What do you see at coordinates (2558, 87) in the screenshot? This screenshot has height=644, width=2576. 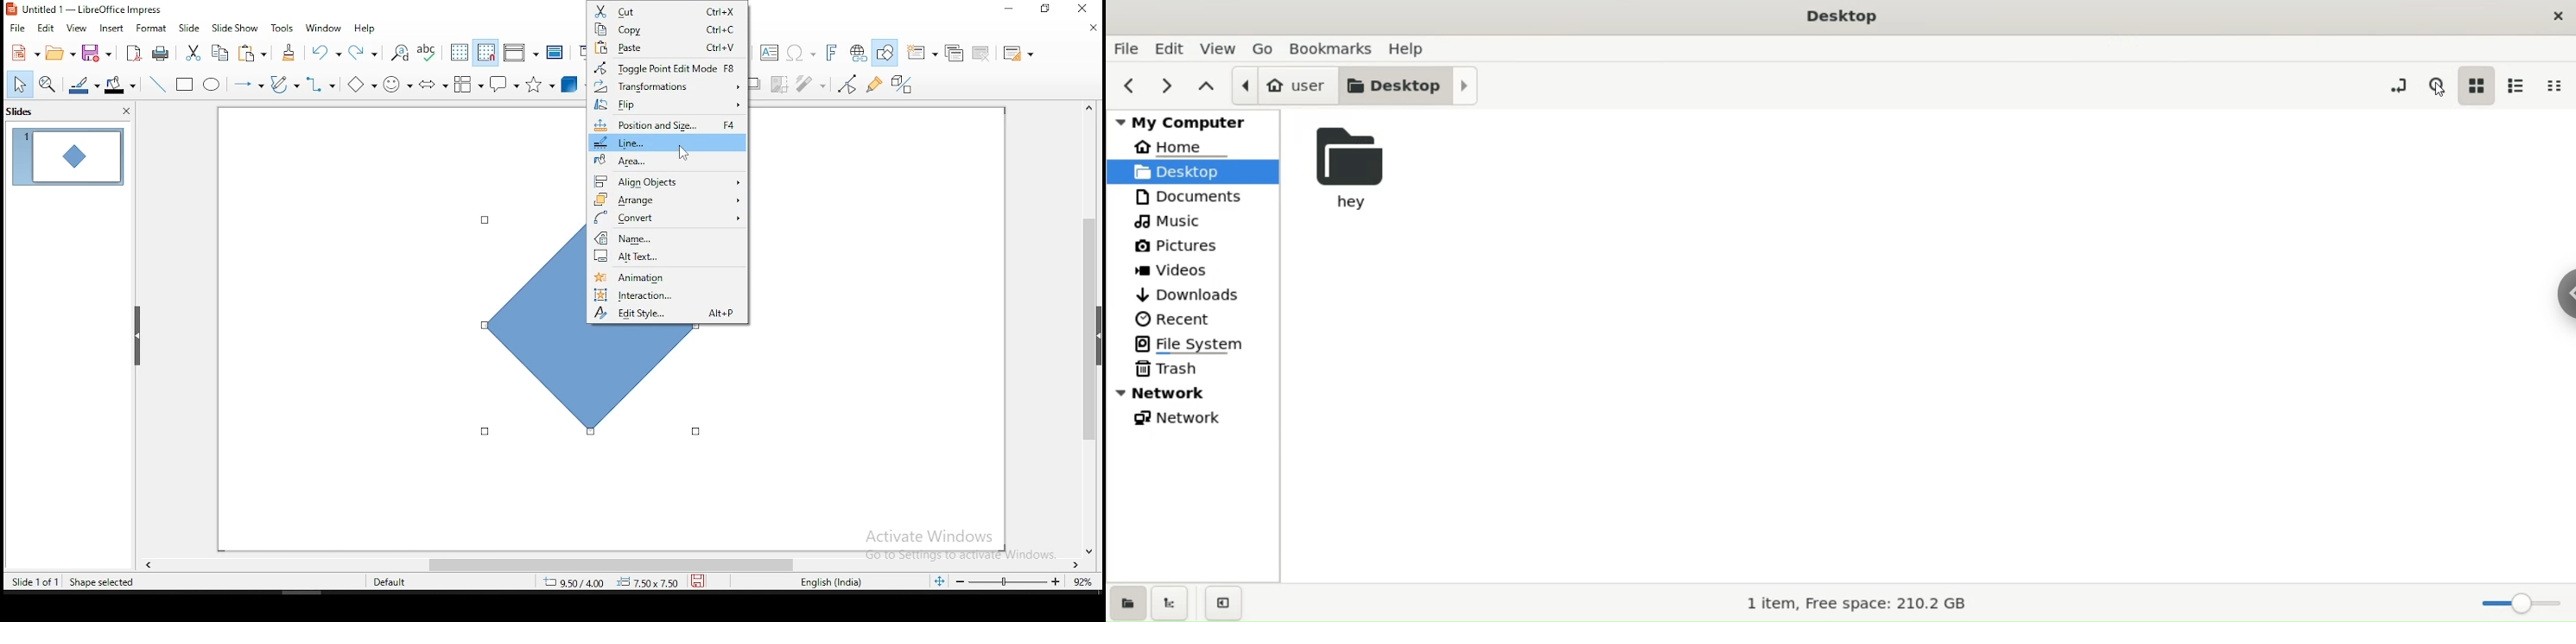 I see `compact view` at bounding box center [2558, 87].